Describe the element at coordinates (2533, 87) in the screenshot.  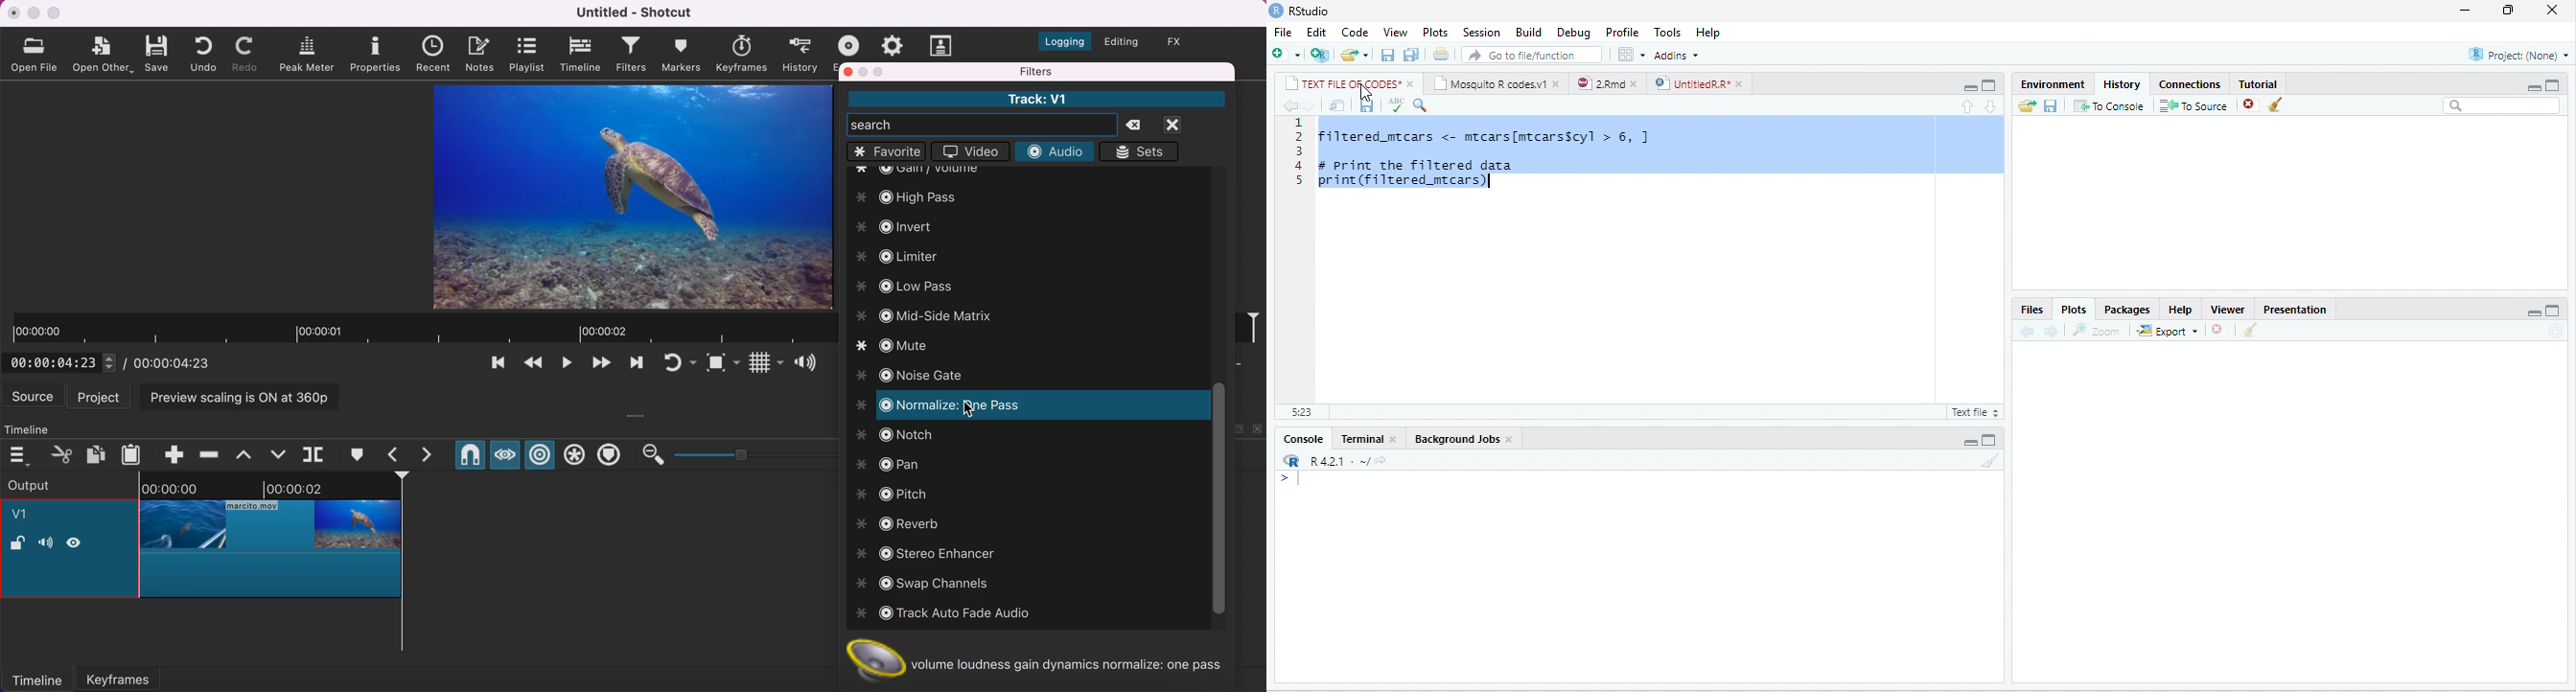
I see `minimize` at that location.